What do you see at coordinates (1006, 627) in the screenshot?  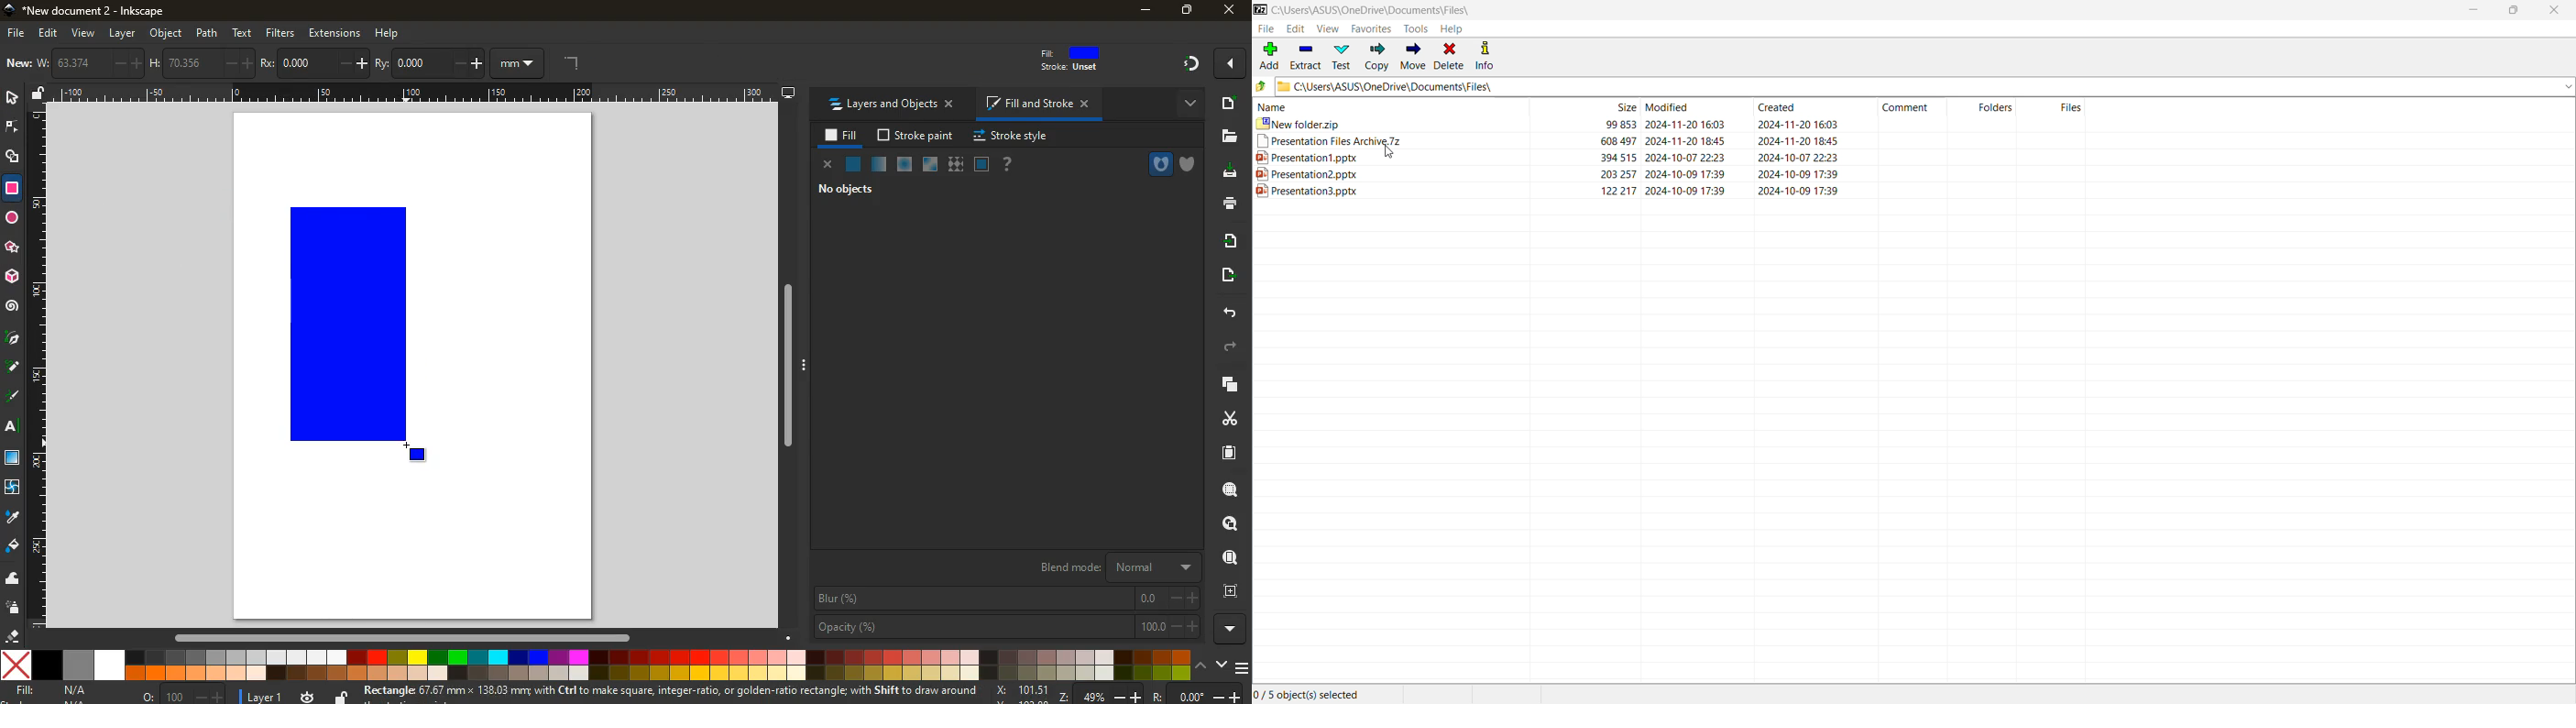 I see `opacity` at bounding box center [1006, 627].